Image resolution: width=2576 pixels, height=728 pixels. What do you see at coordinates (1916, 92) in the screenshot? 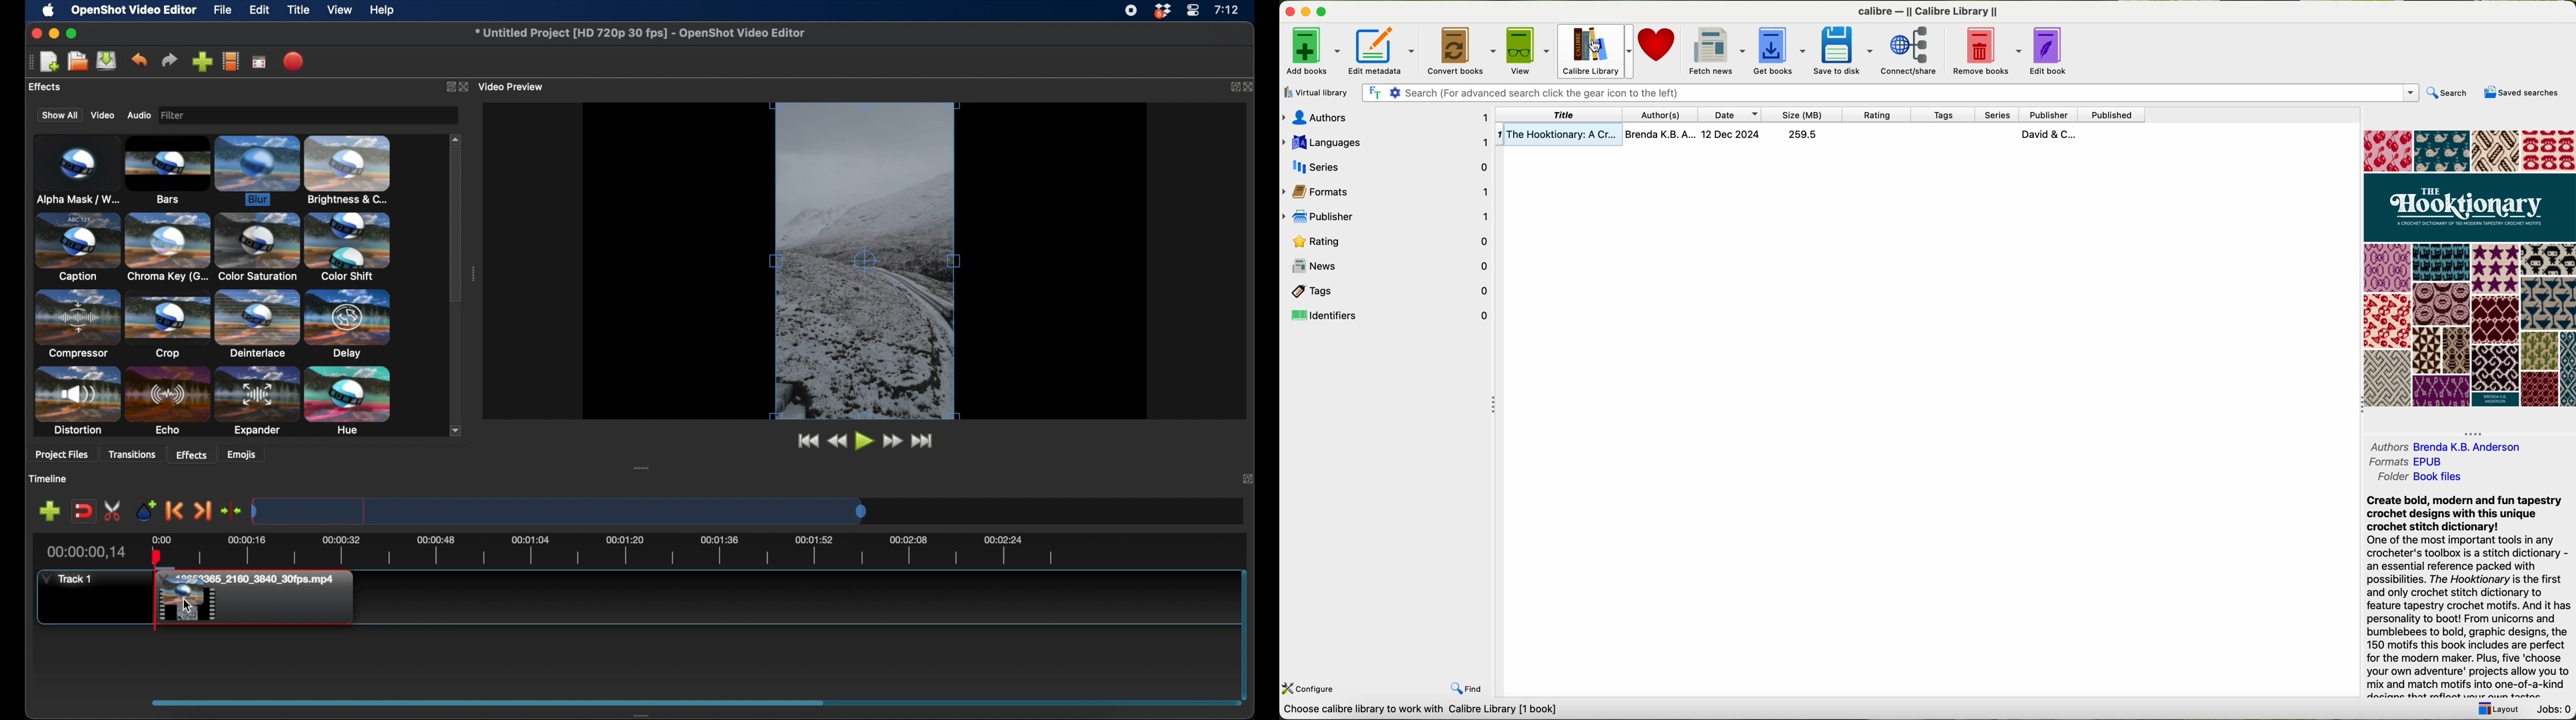
I see `search bar` at bounding box center [1916, 92].